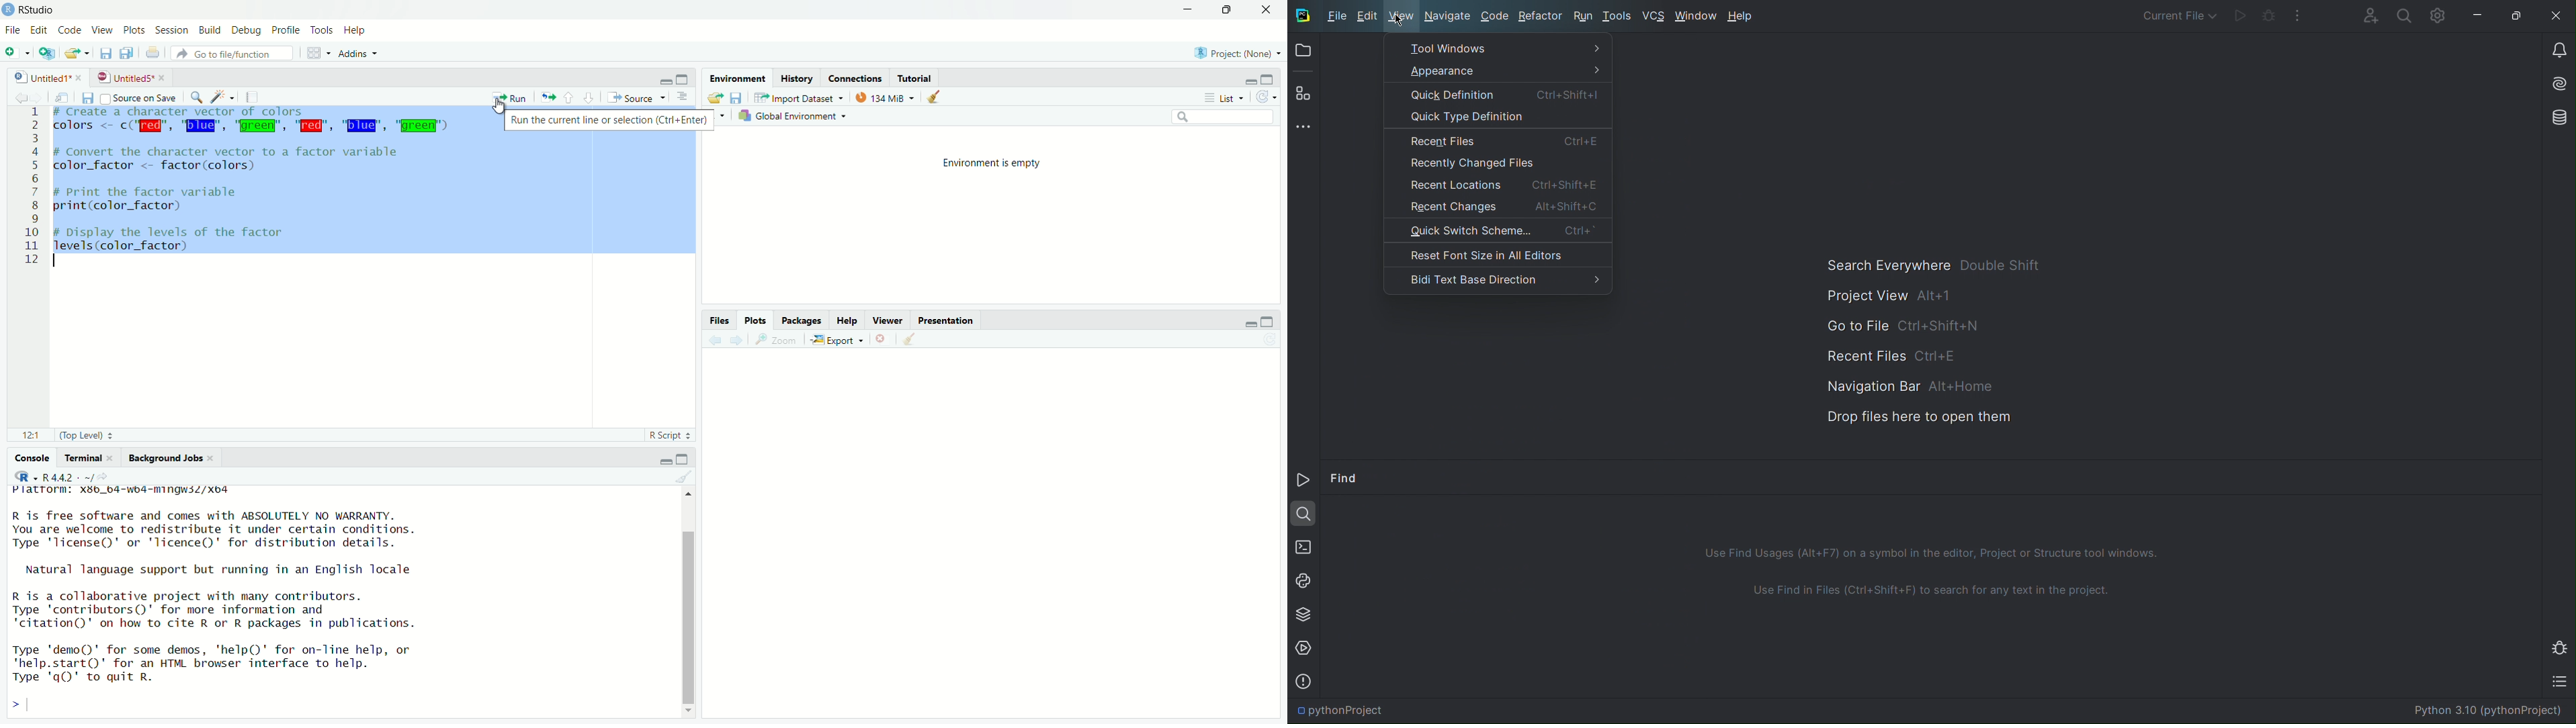 This screenshot has width=2576, height=728. I want to click on run the current line or selection, so click(510, 97).